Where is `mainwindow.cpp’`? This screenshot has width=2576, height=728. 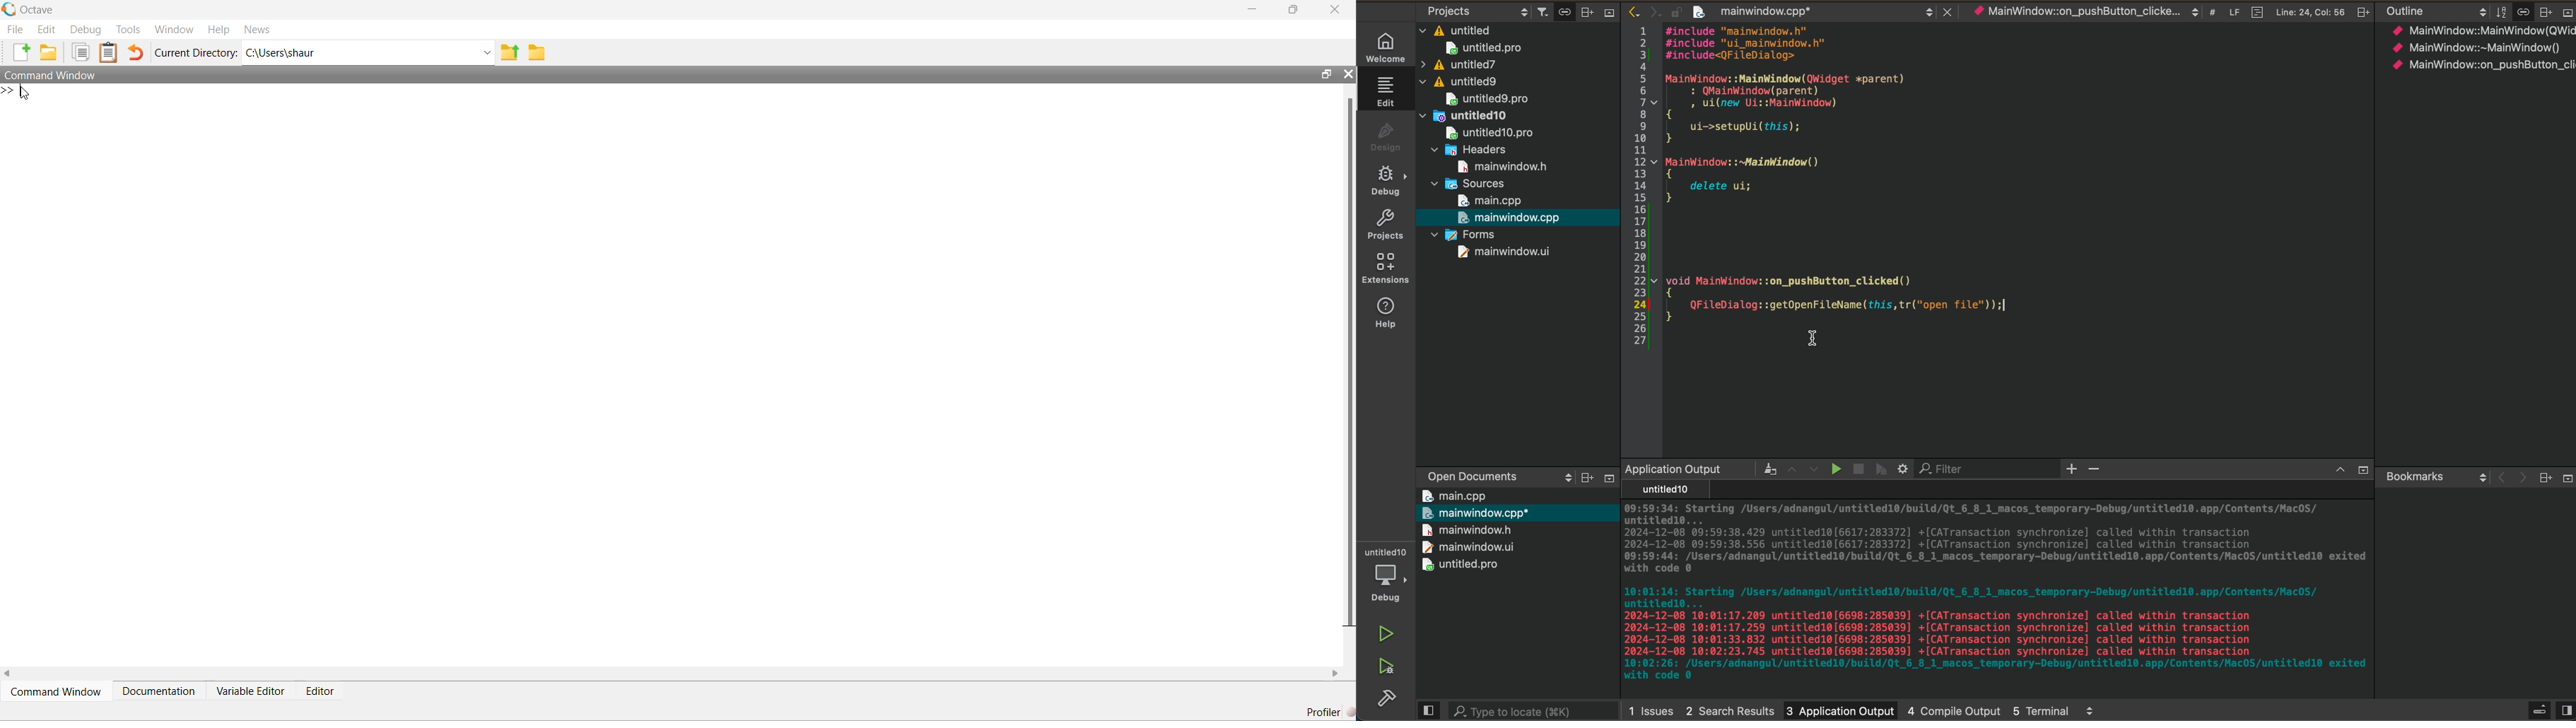
mainwindow.cpp’ is located at coordinates (1475, 511).